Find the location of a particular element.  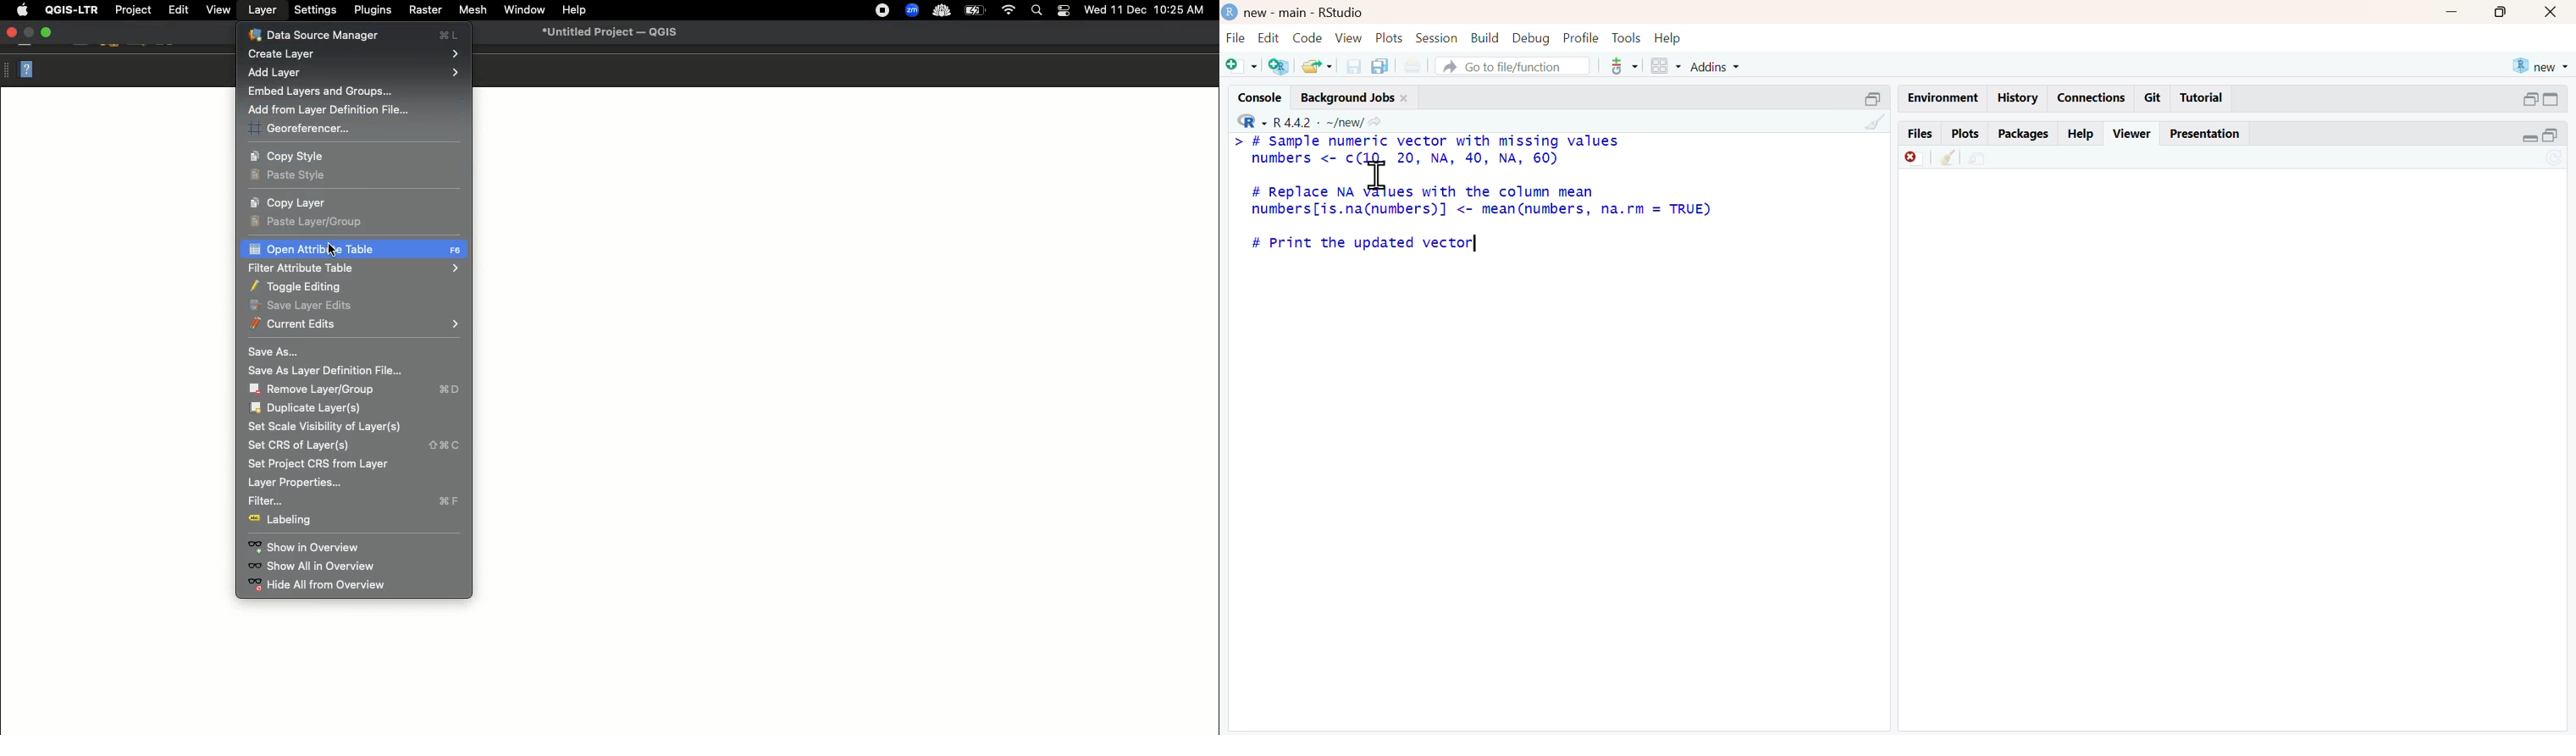

clean is located at coordinates (1949, 158).